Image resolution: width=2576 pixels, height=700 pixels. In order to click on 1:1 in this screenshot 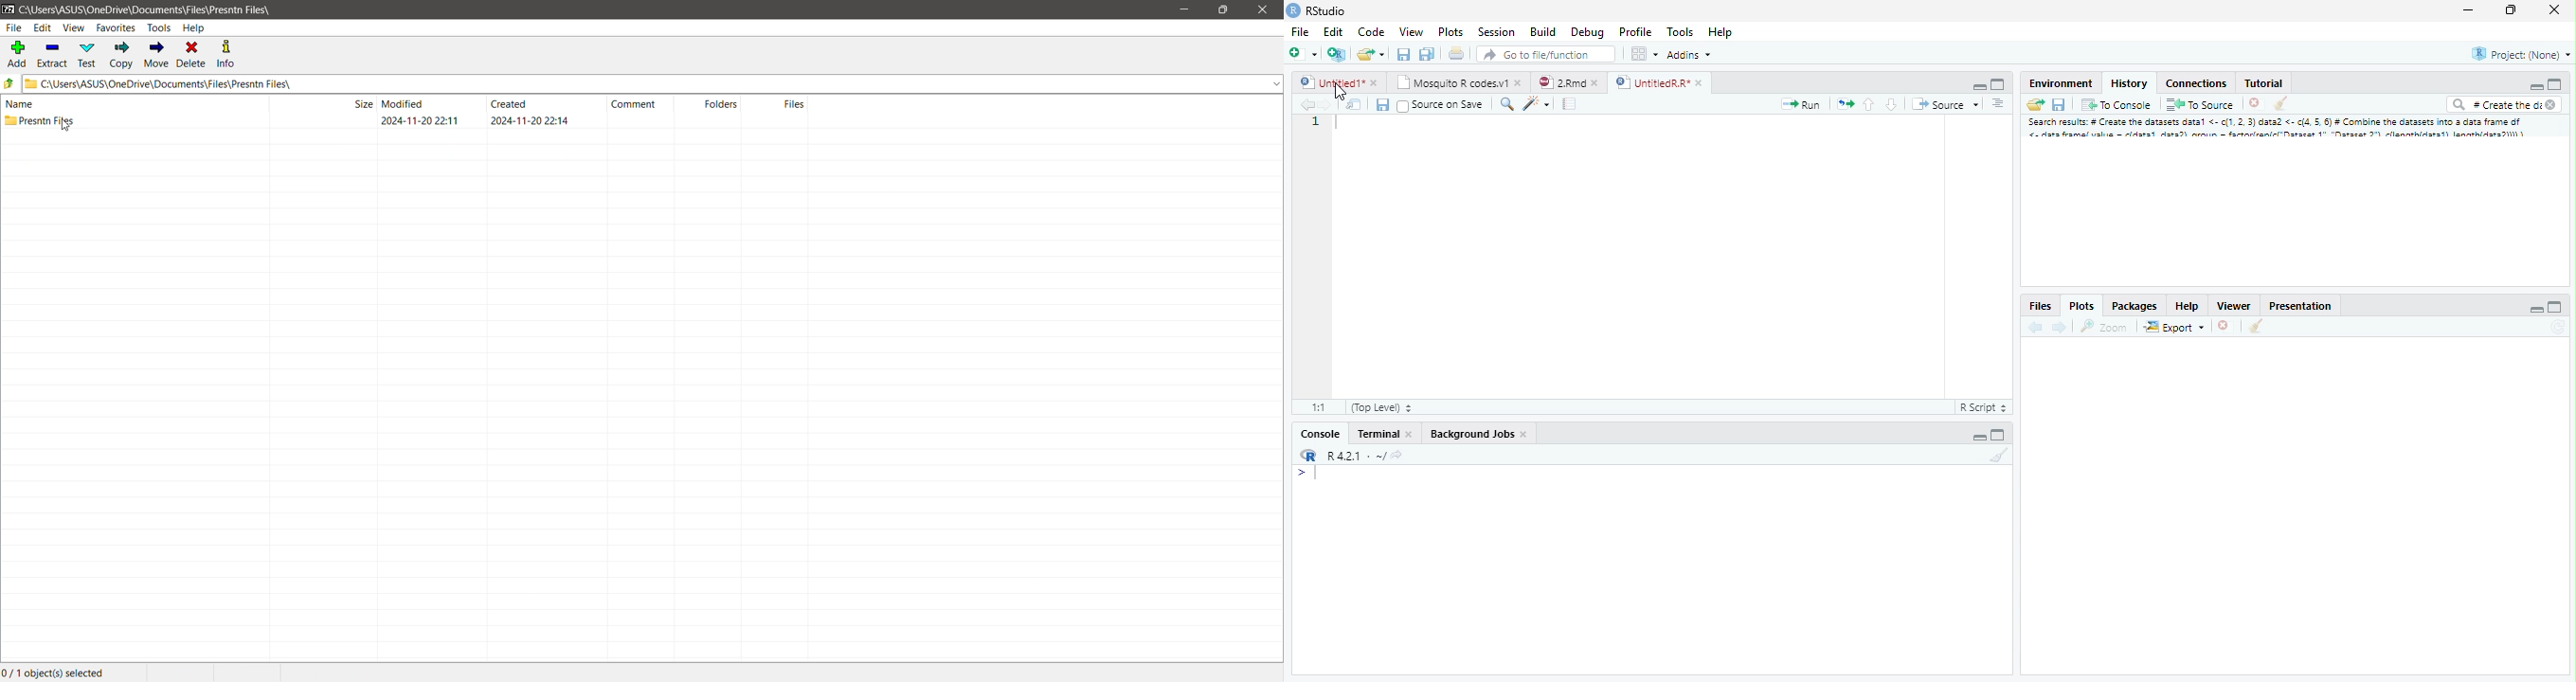, I will do `click(1323, 405)`.